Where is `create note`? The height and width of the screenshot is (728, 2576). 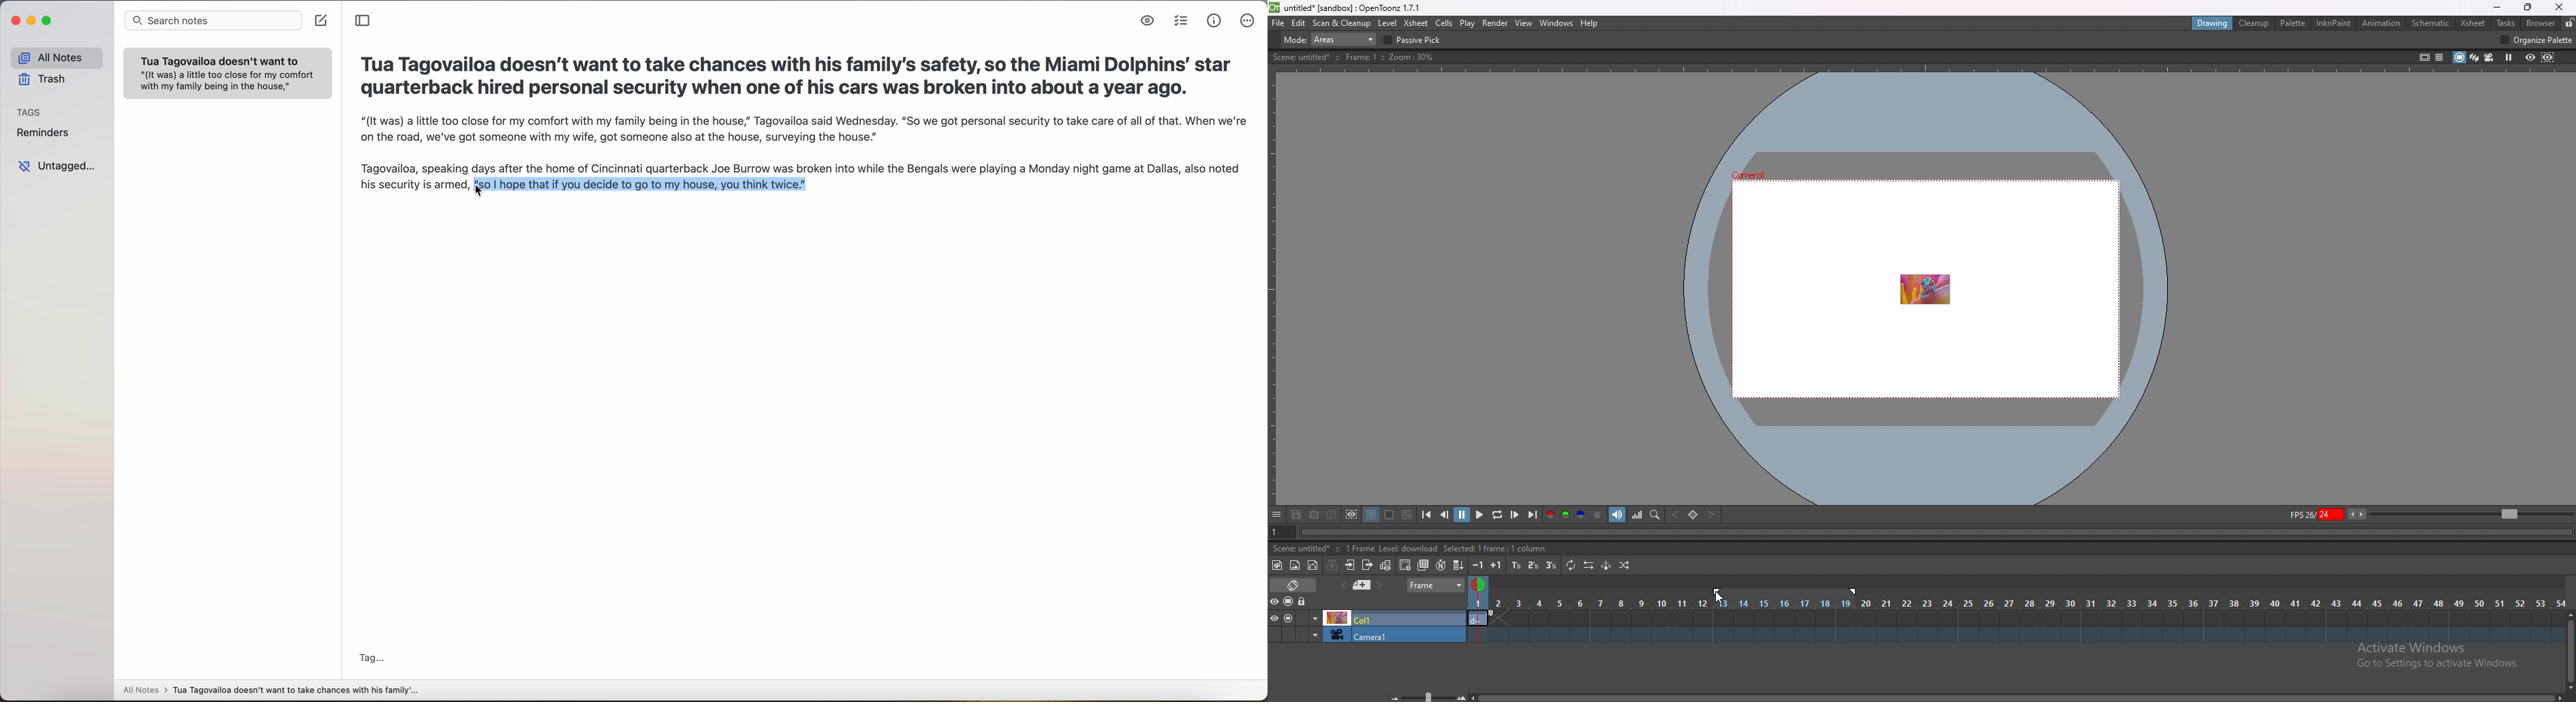
create note is located at coordinates (322, 22).